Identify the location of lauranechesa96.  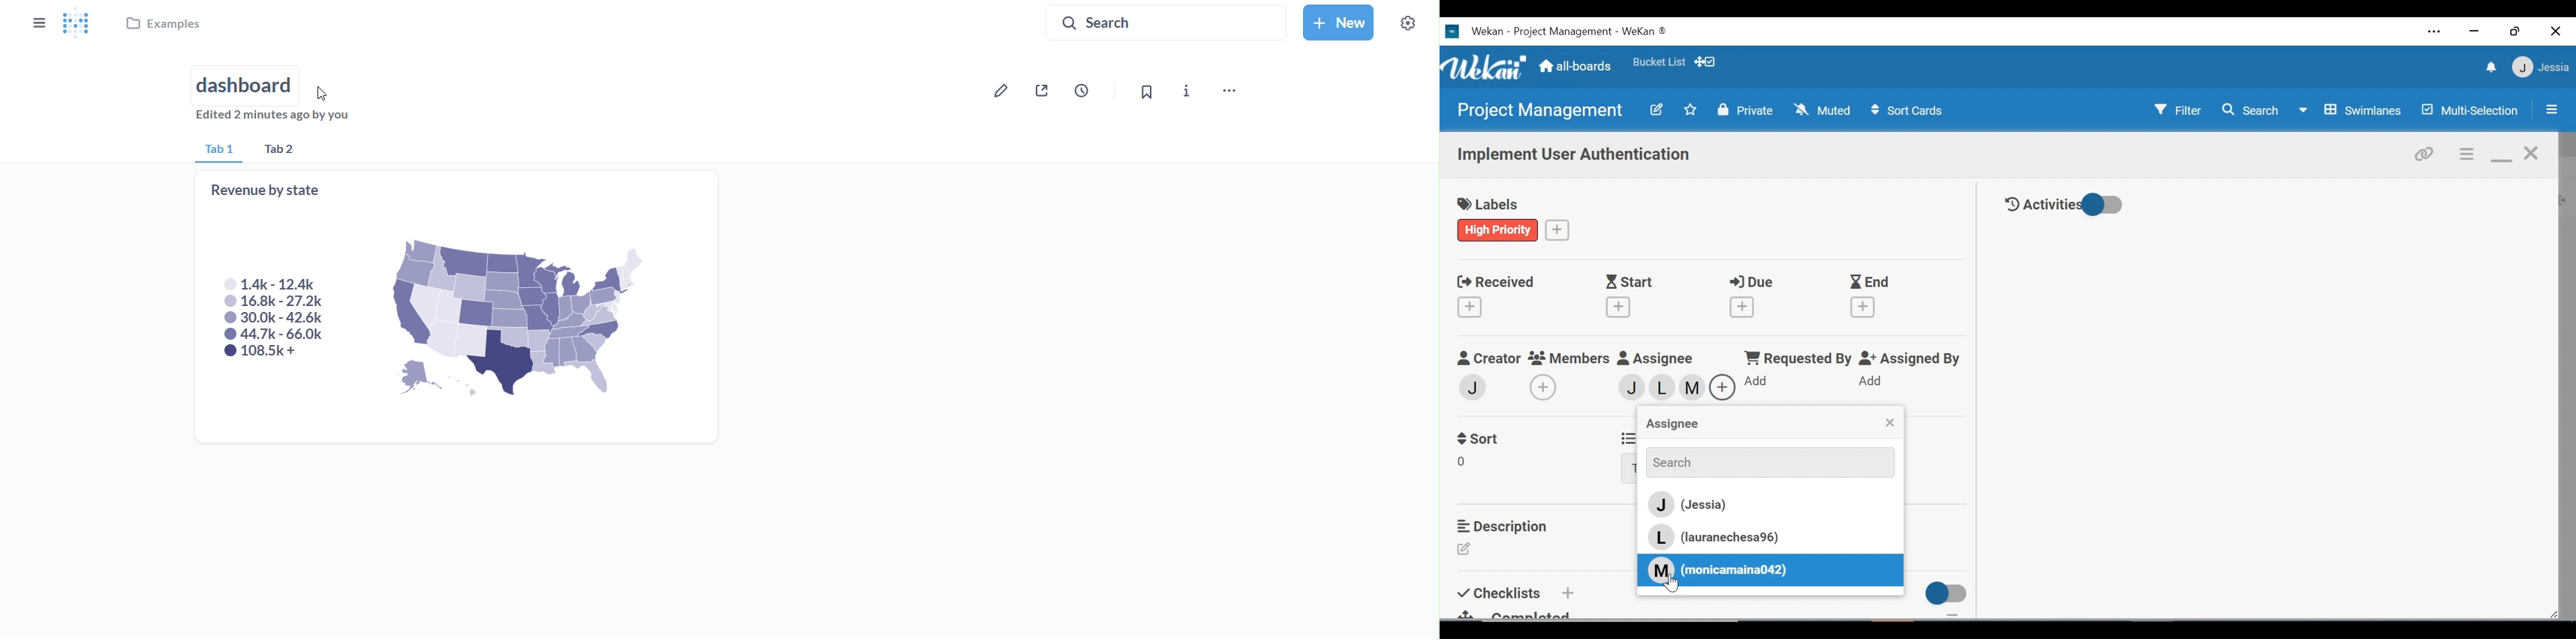
(1666, 390).